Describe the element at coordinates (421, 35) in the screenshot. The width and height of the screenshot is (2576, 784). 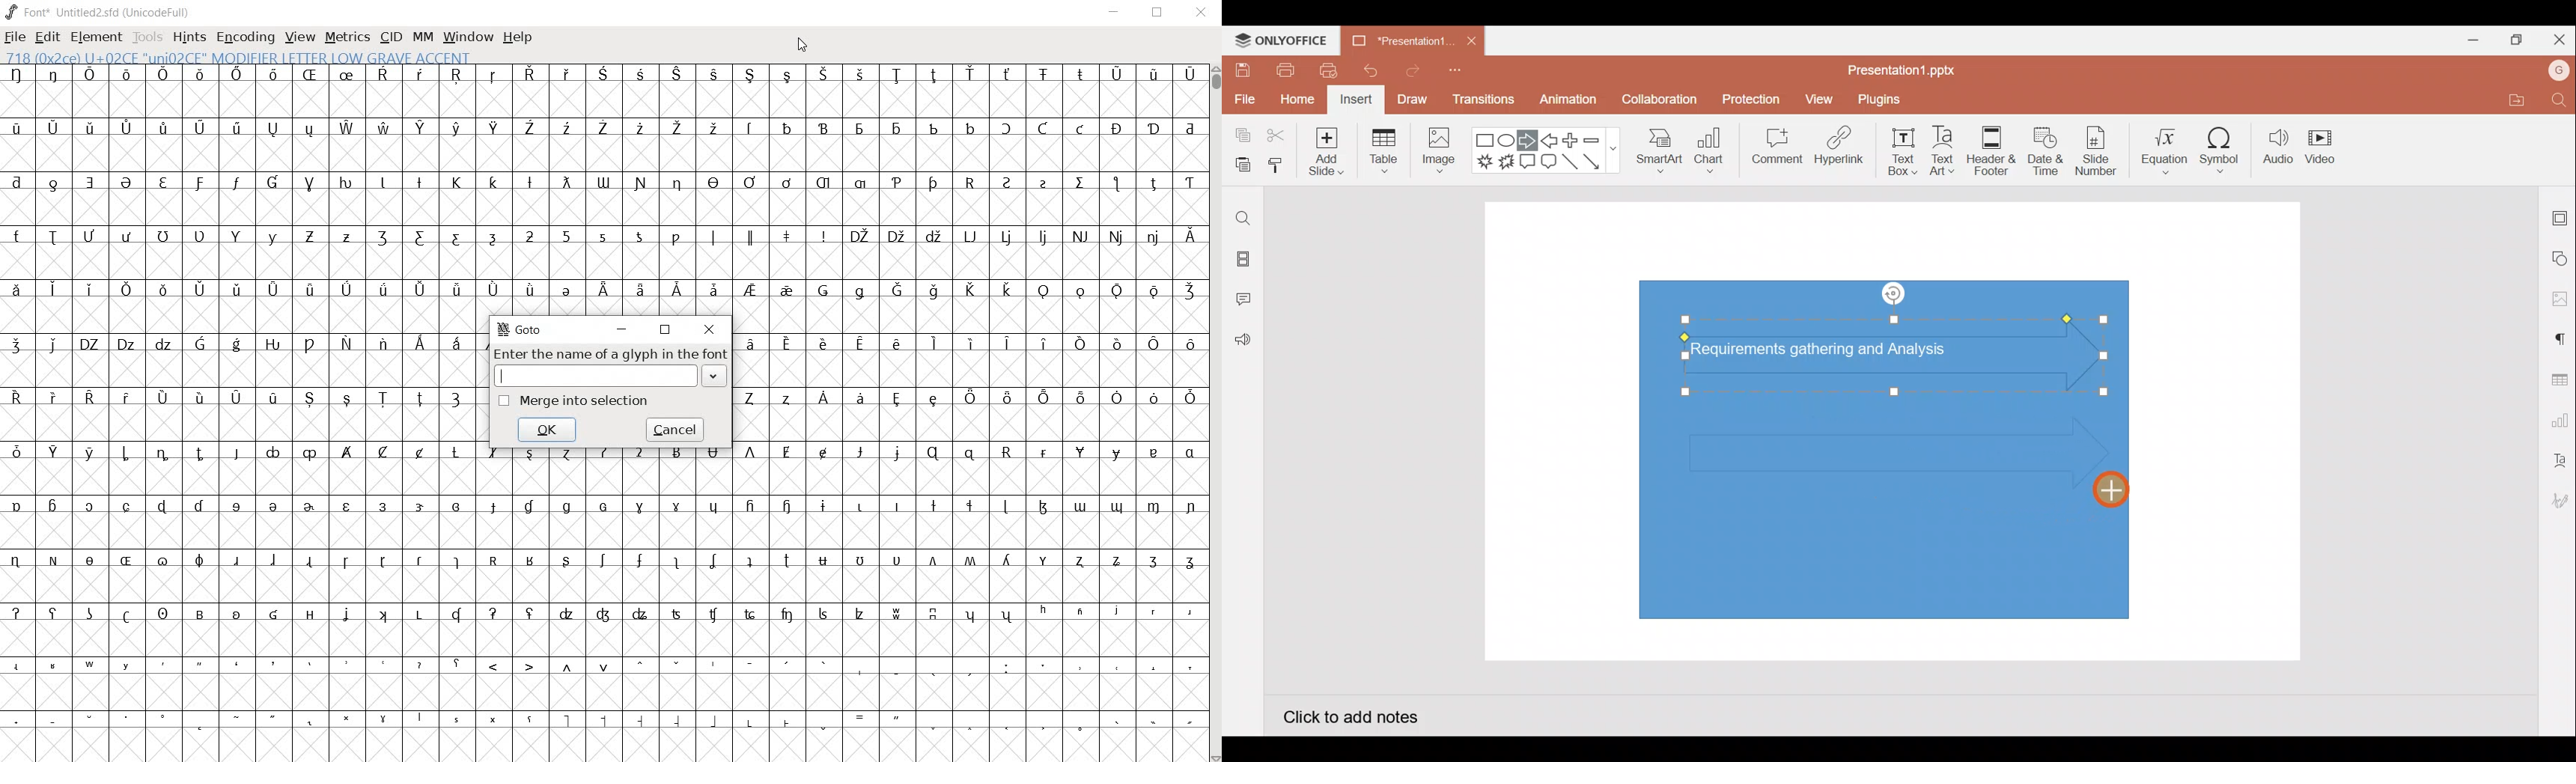
I see `mm` at that location.